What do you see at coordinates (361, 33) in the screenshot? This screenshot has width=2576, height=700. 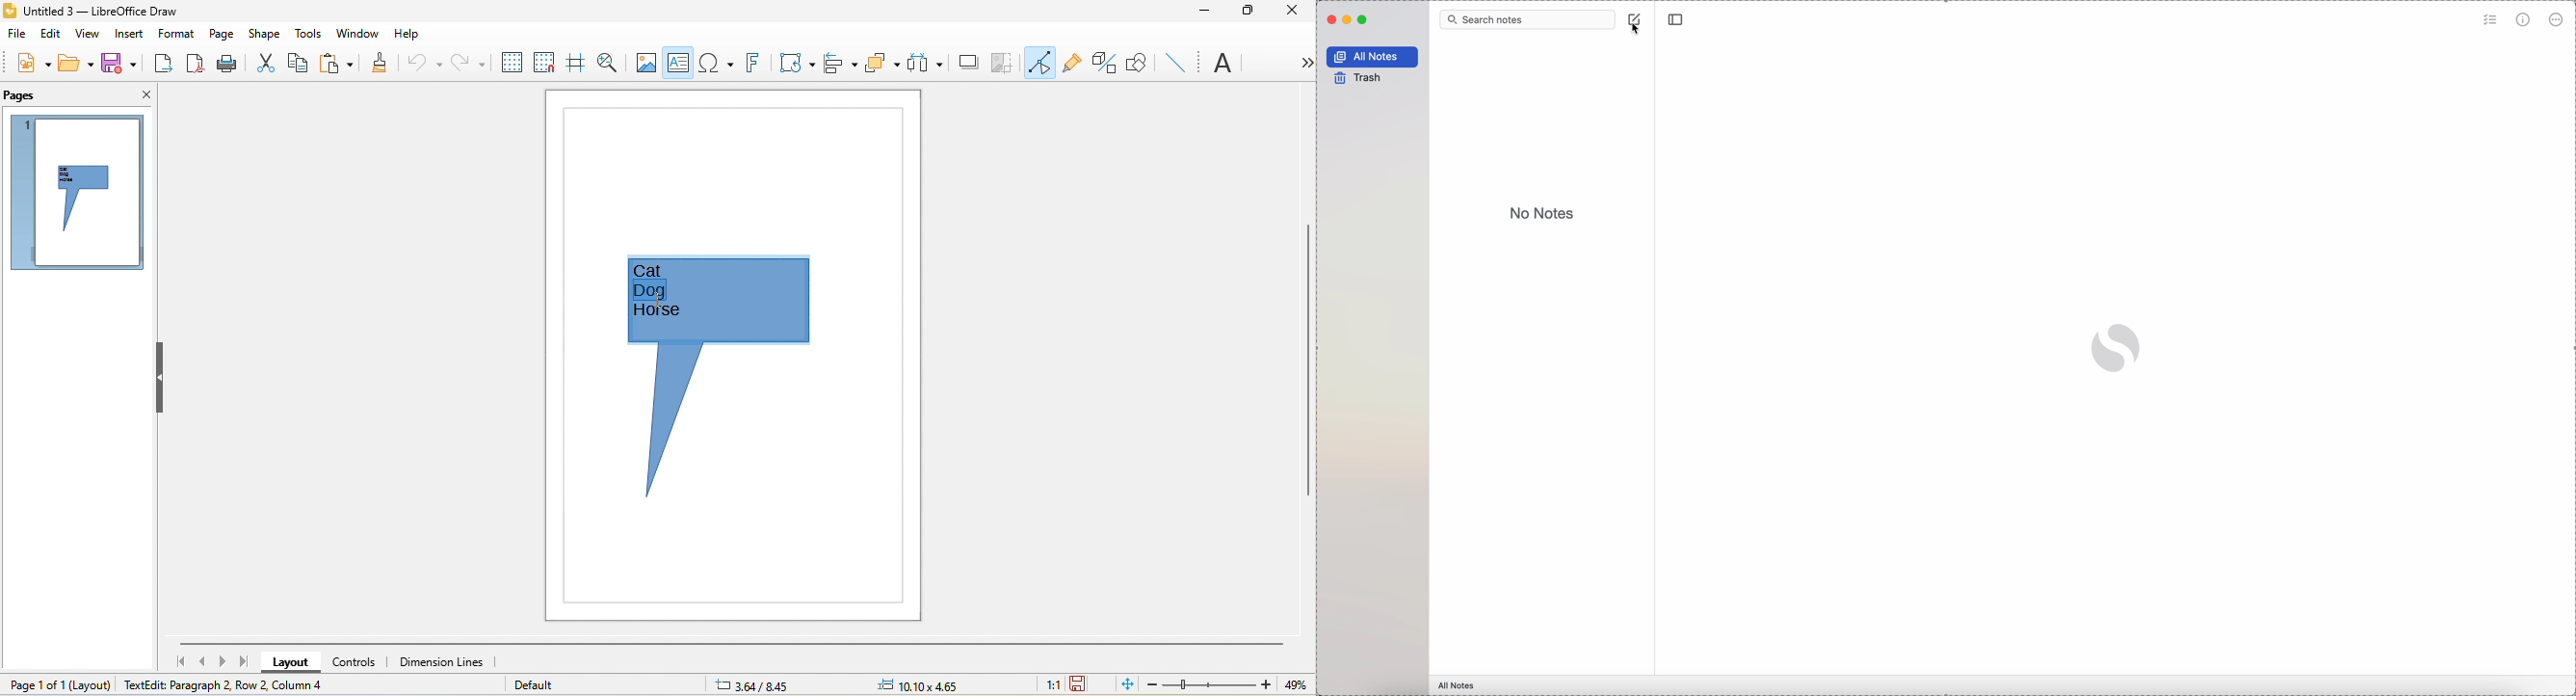 I see `window` at bounding box center [361, 33].